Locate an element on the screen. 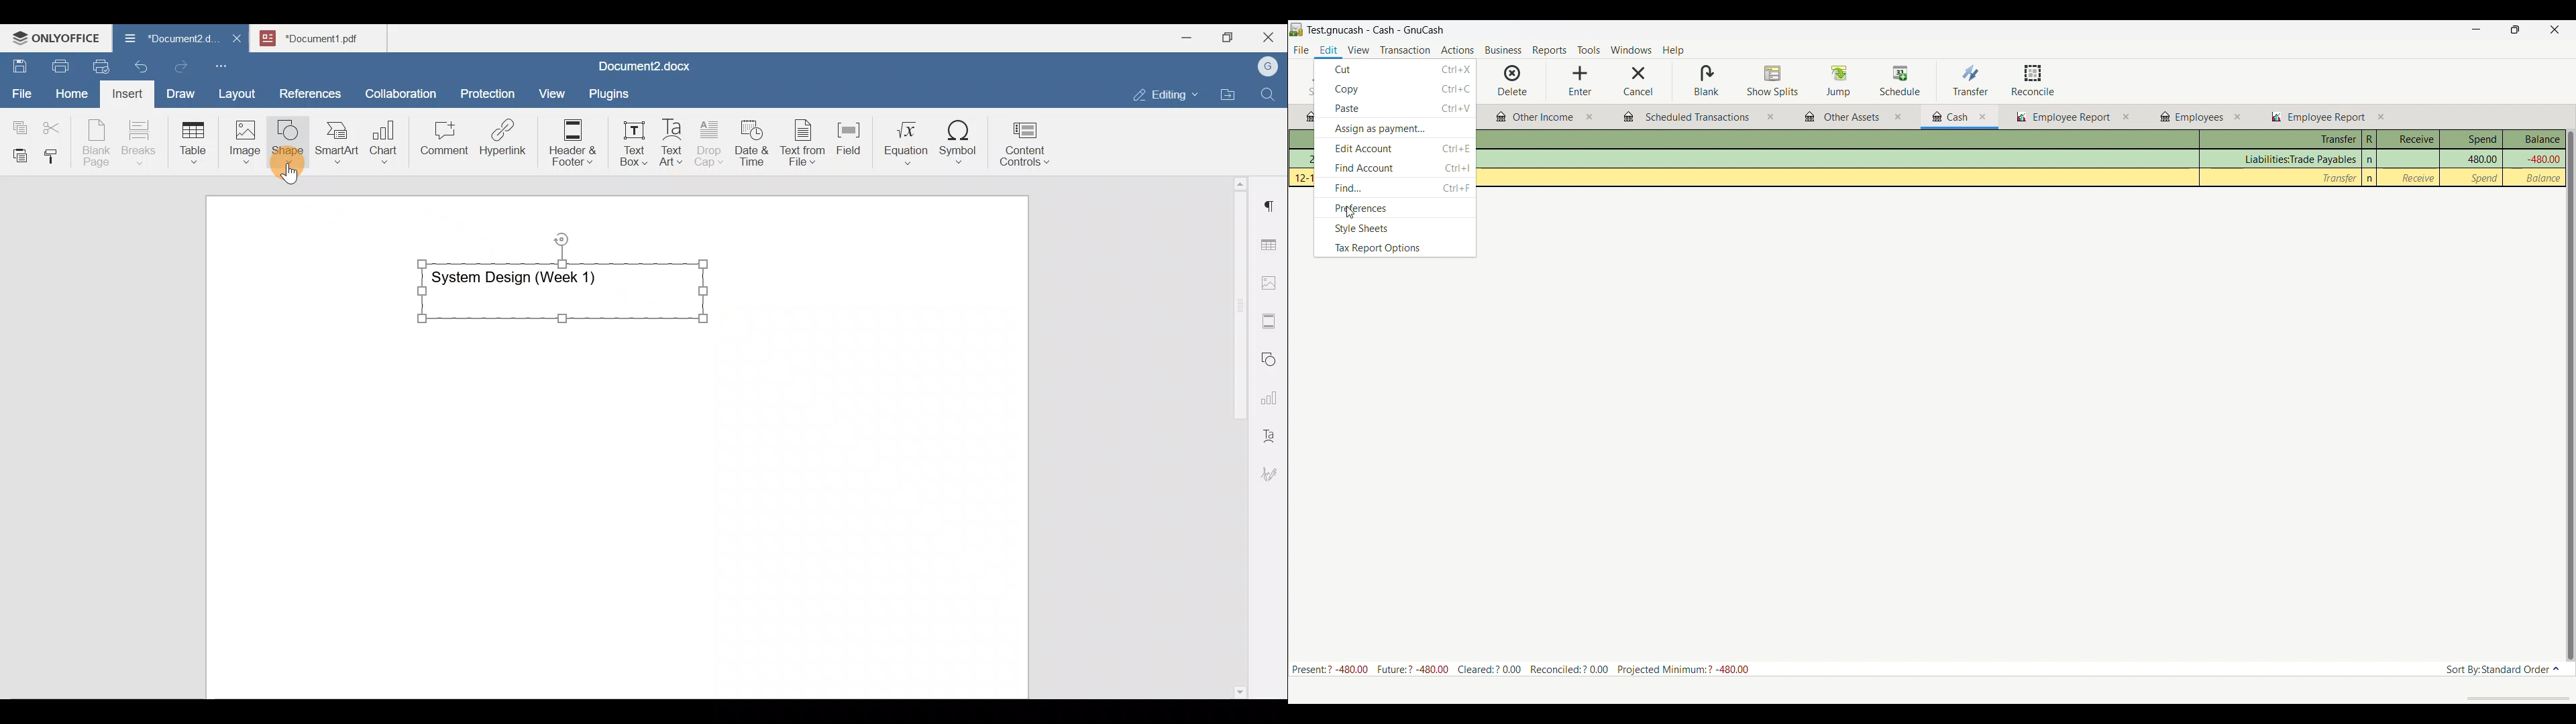 The width and height of the screenshot is (2576, 728). Jump is located at coordinates (1840, 81).